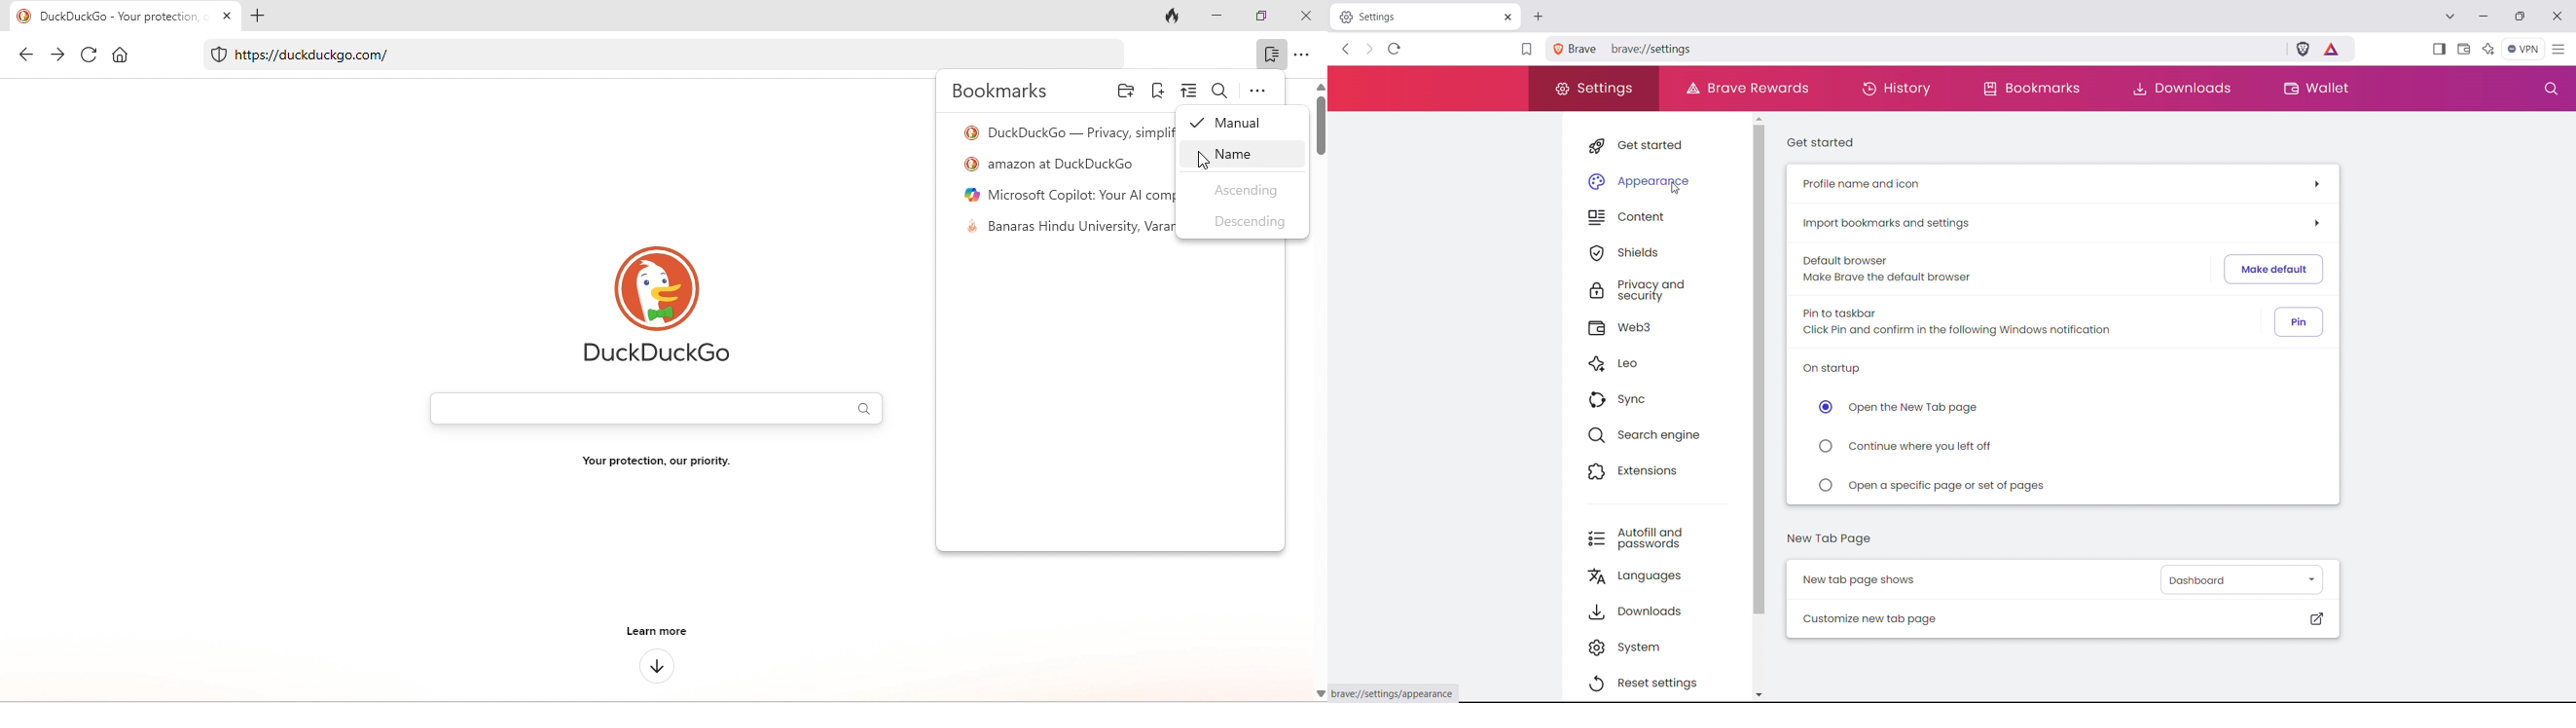 This screenshot has width=2576, height=728. Describe the element at coordinates (1173, 18) in the screenshot. I see `track tab` at that location.